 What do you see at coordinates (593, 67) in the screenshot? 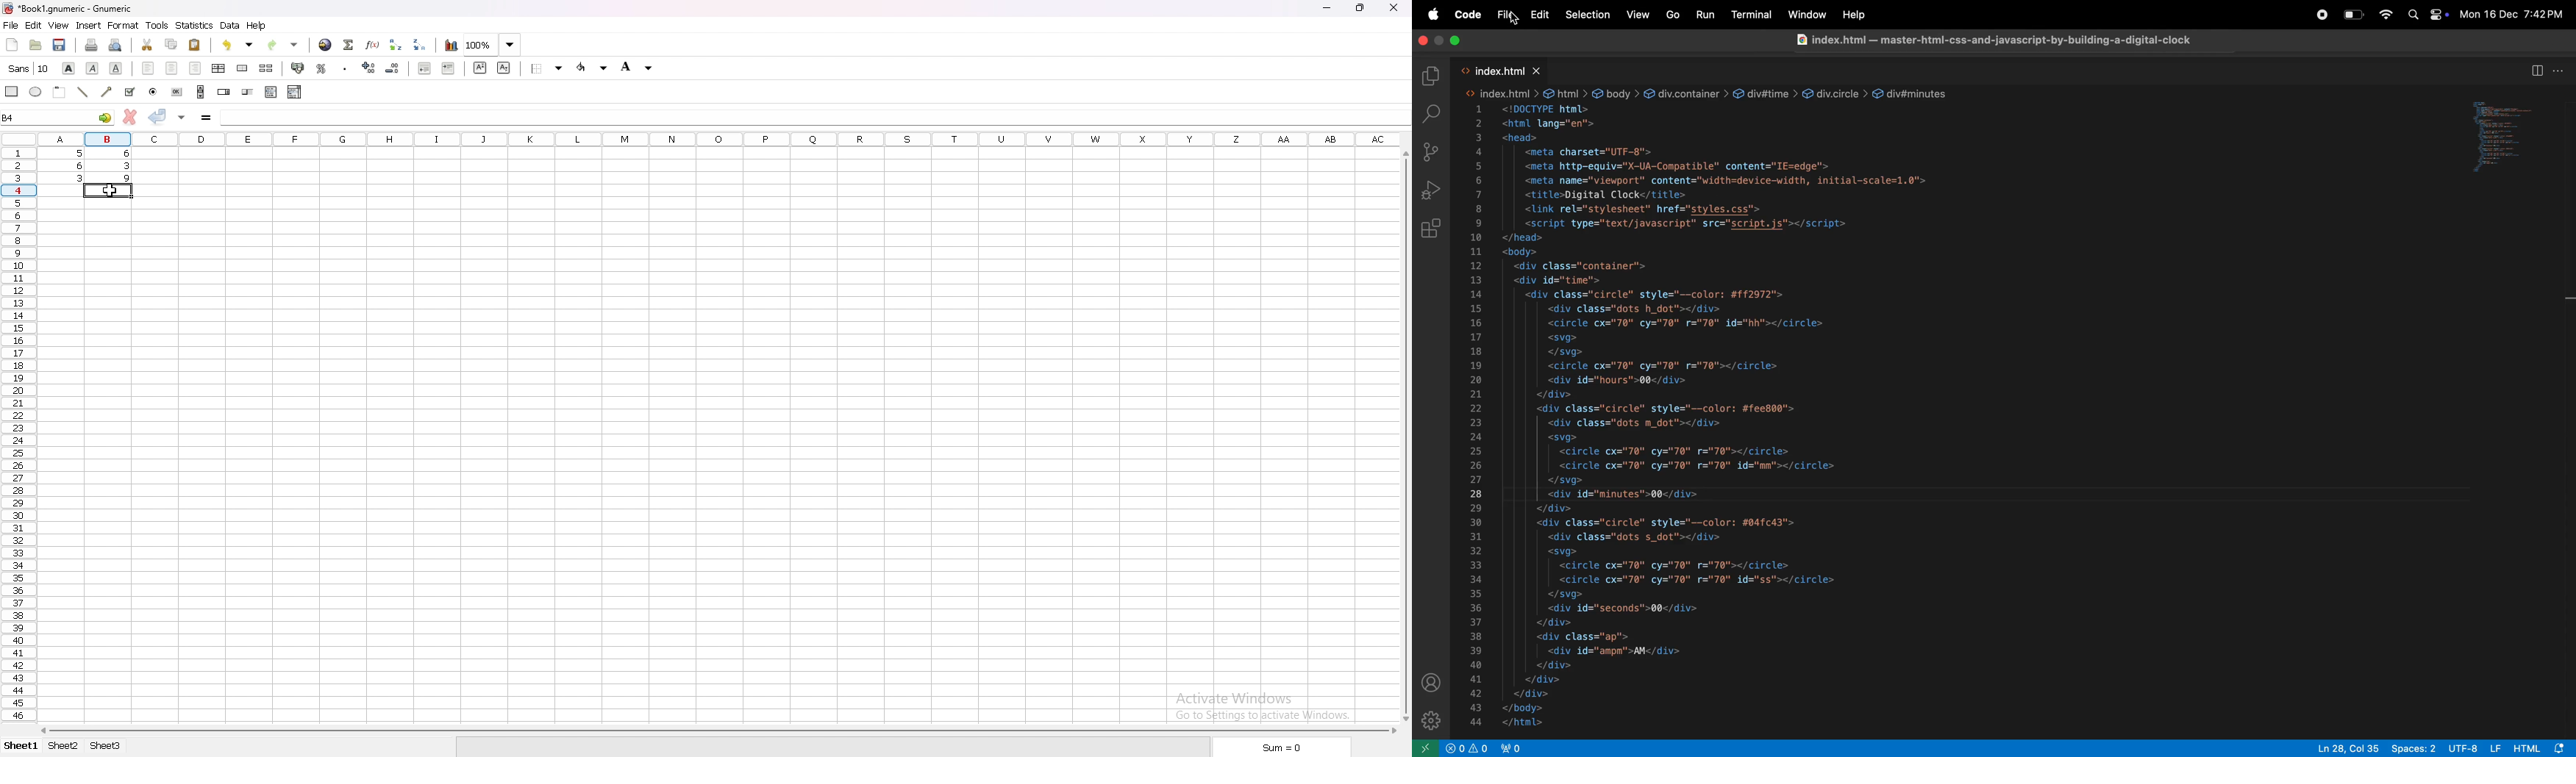
I see `background` at bounding box center [593, 67].